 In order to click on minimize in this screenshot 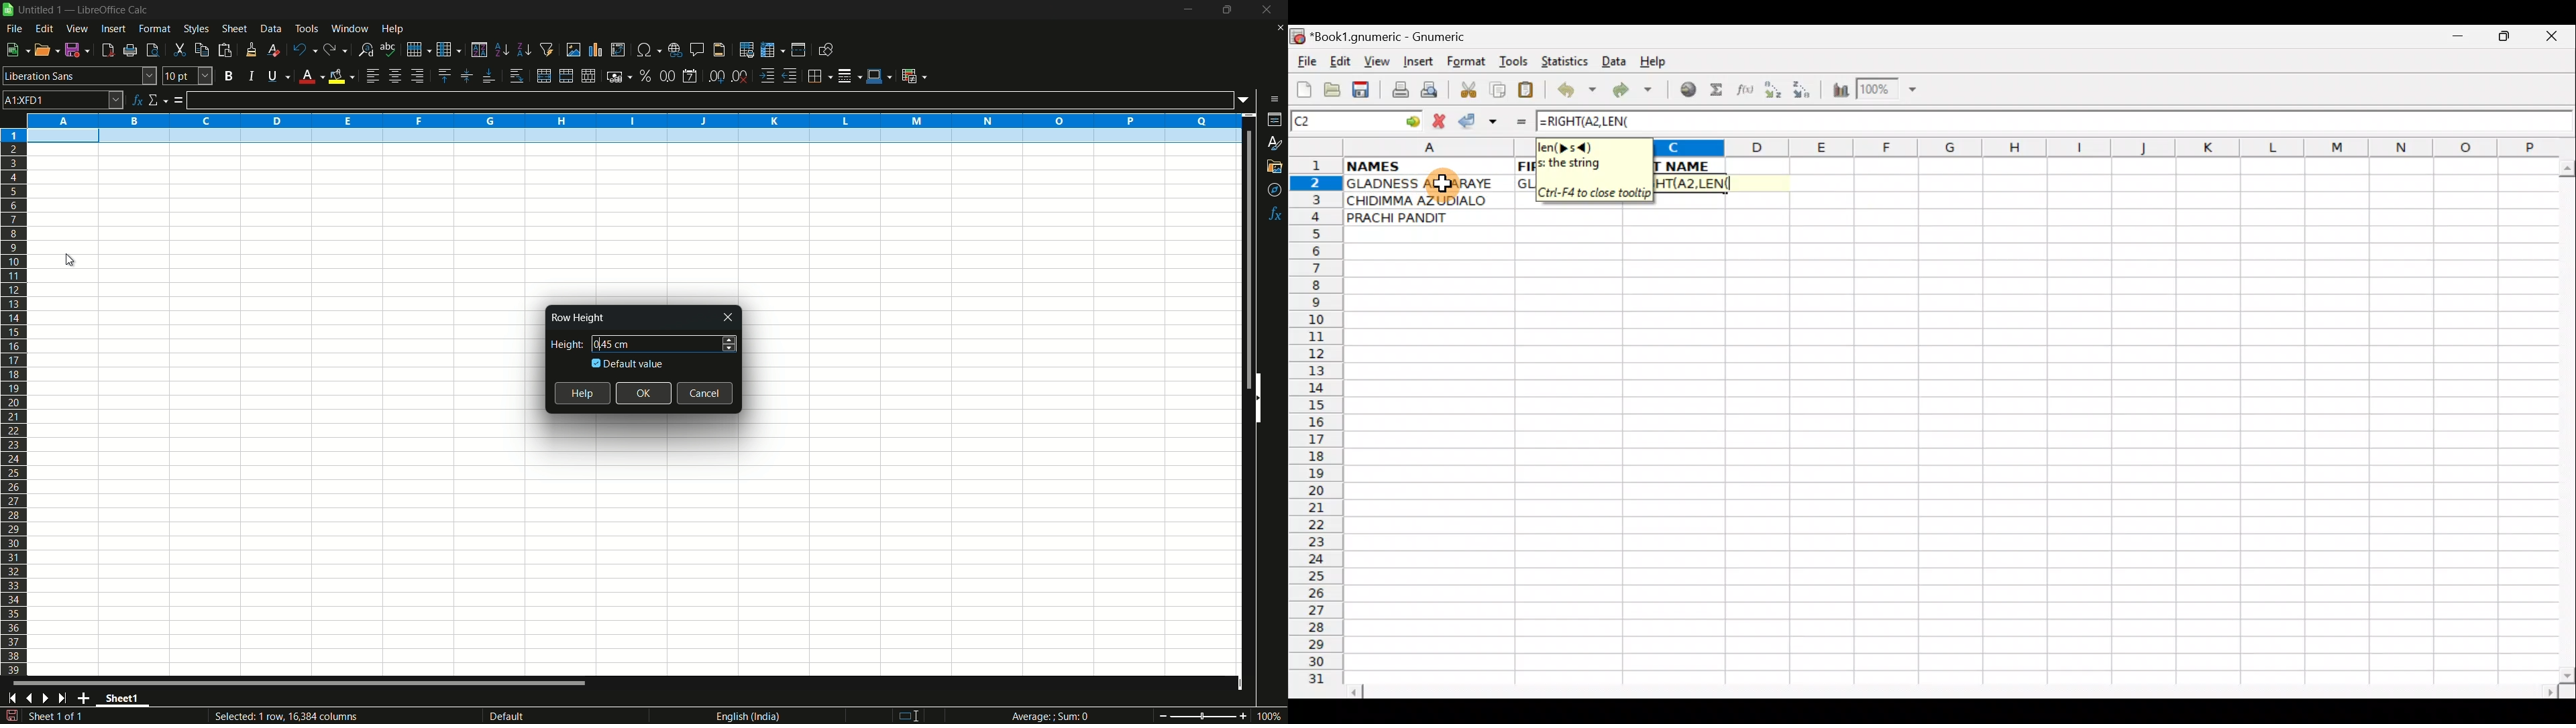, I will do `click(1188, 10)`.